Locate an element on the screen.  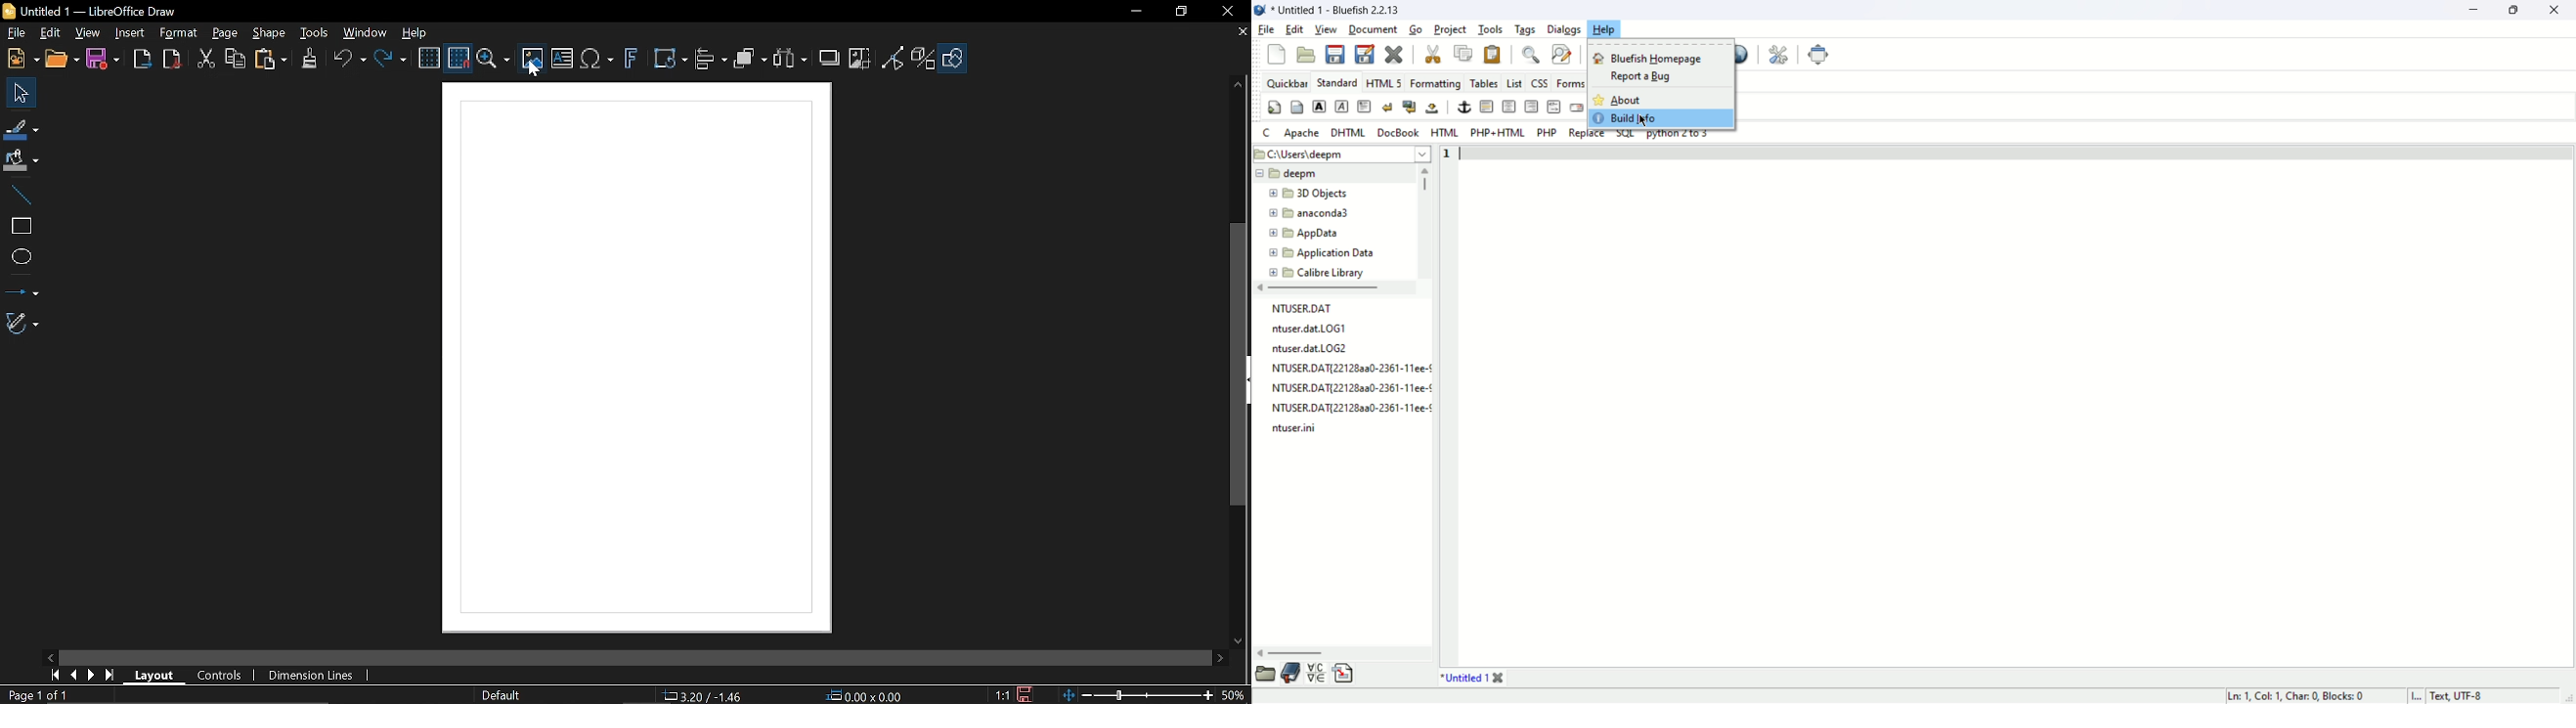
move down is located at coordinates (1244, 641).